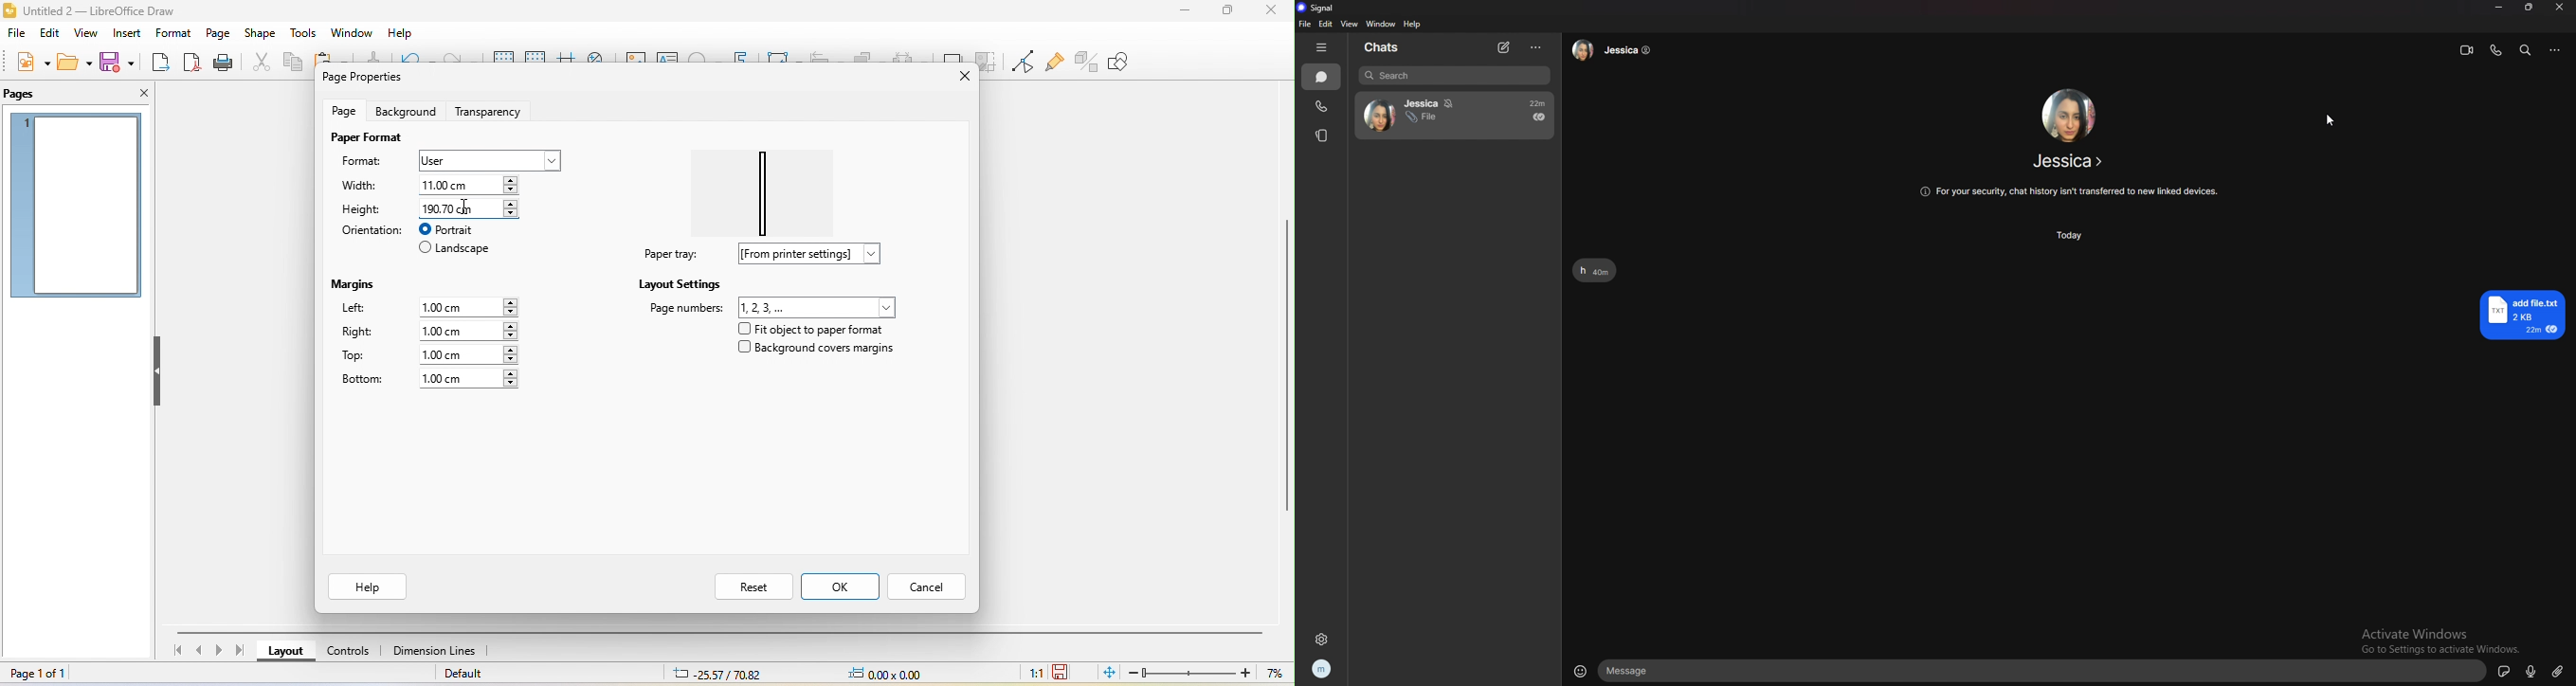  What do you see at coordinates (357, 281) in the screenshot?
I see `margins` at bounding box center [357, 281].